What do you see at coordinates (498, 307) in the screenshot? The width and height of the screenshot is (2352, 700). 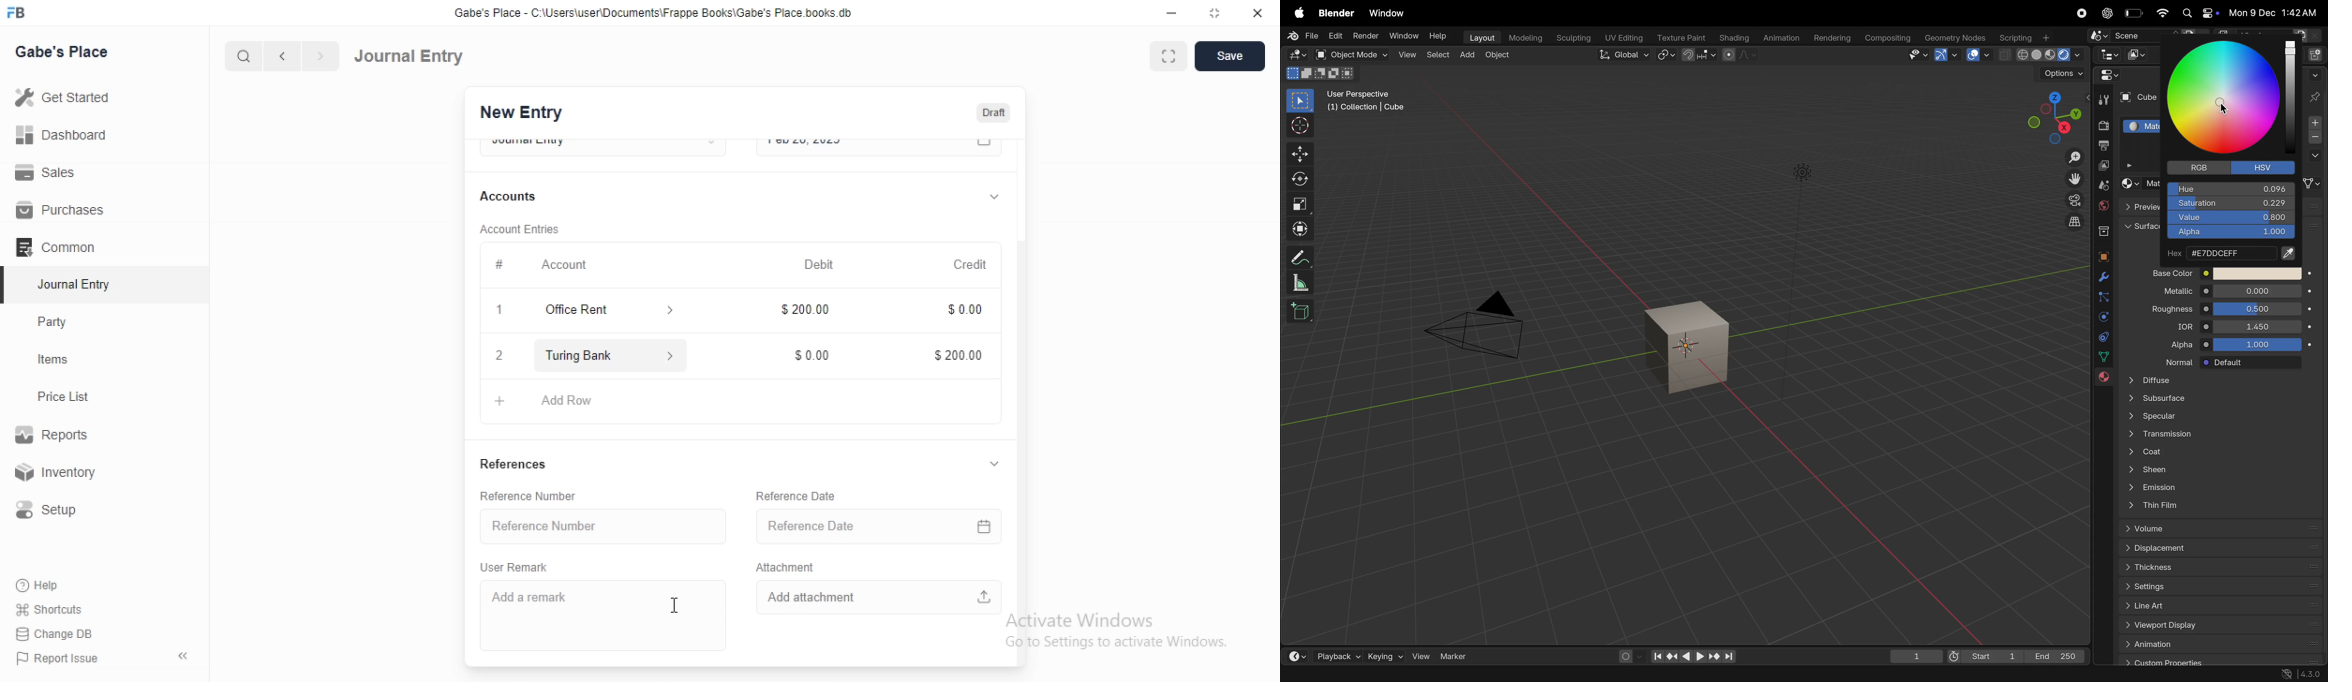 I see `1` at bounding box center [498, 307].